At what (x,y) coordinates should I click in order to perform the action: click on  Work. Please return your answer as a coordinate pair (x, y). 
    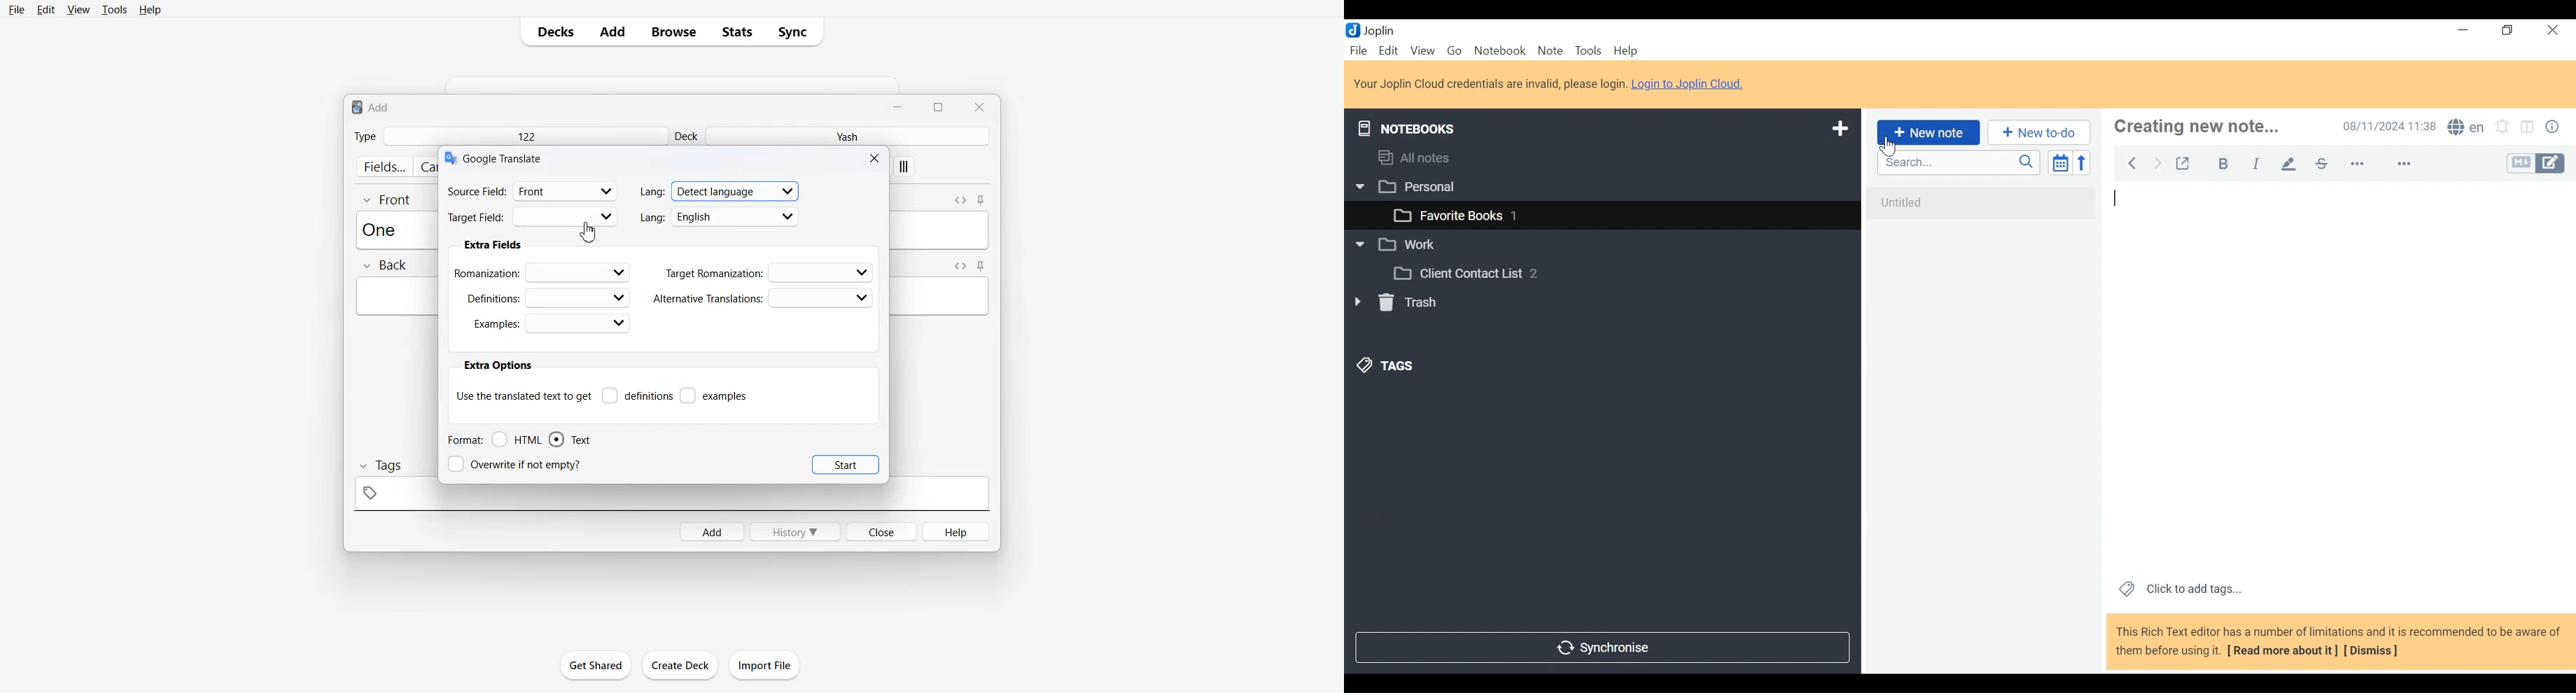
    Looking at the image, I should click on (1395, 241).